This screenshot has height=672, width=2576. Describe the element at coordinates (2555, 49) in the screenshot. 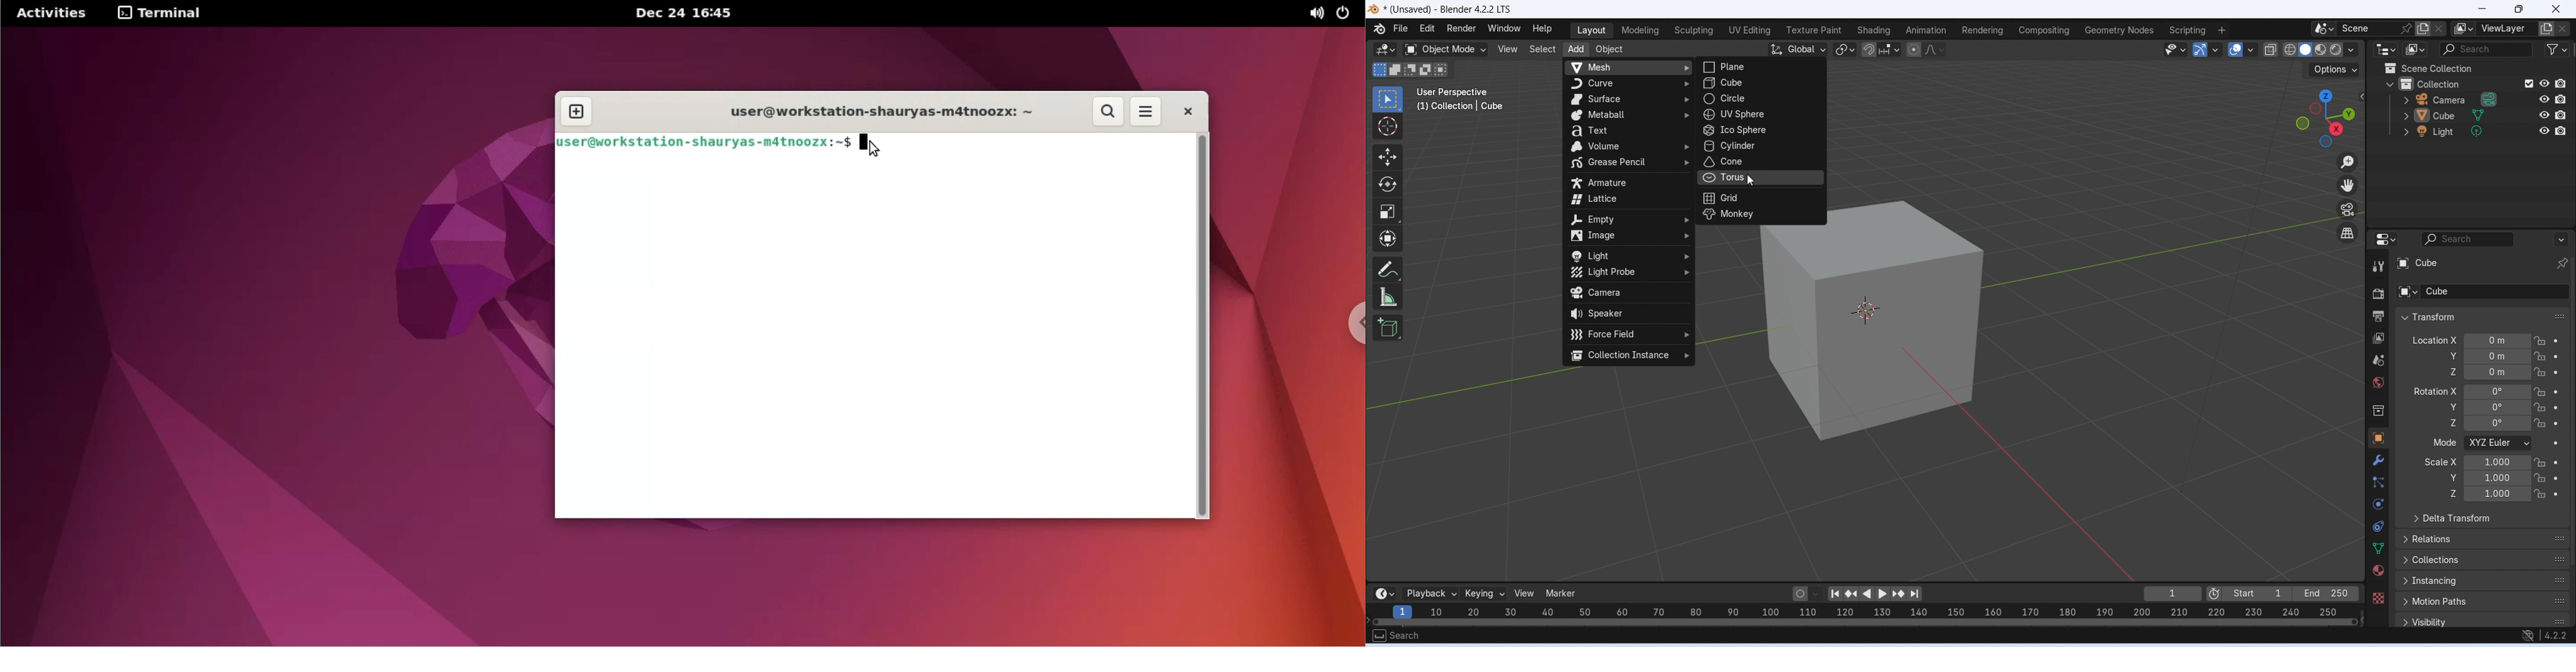

I see `Filter` at that location.